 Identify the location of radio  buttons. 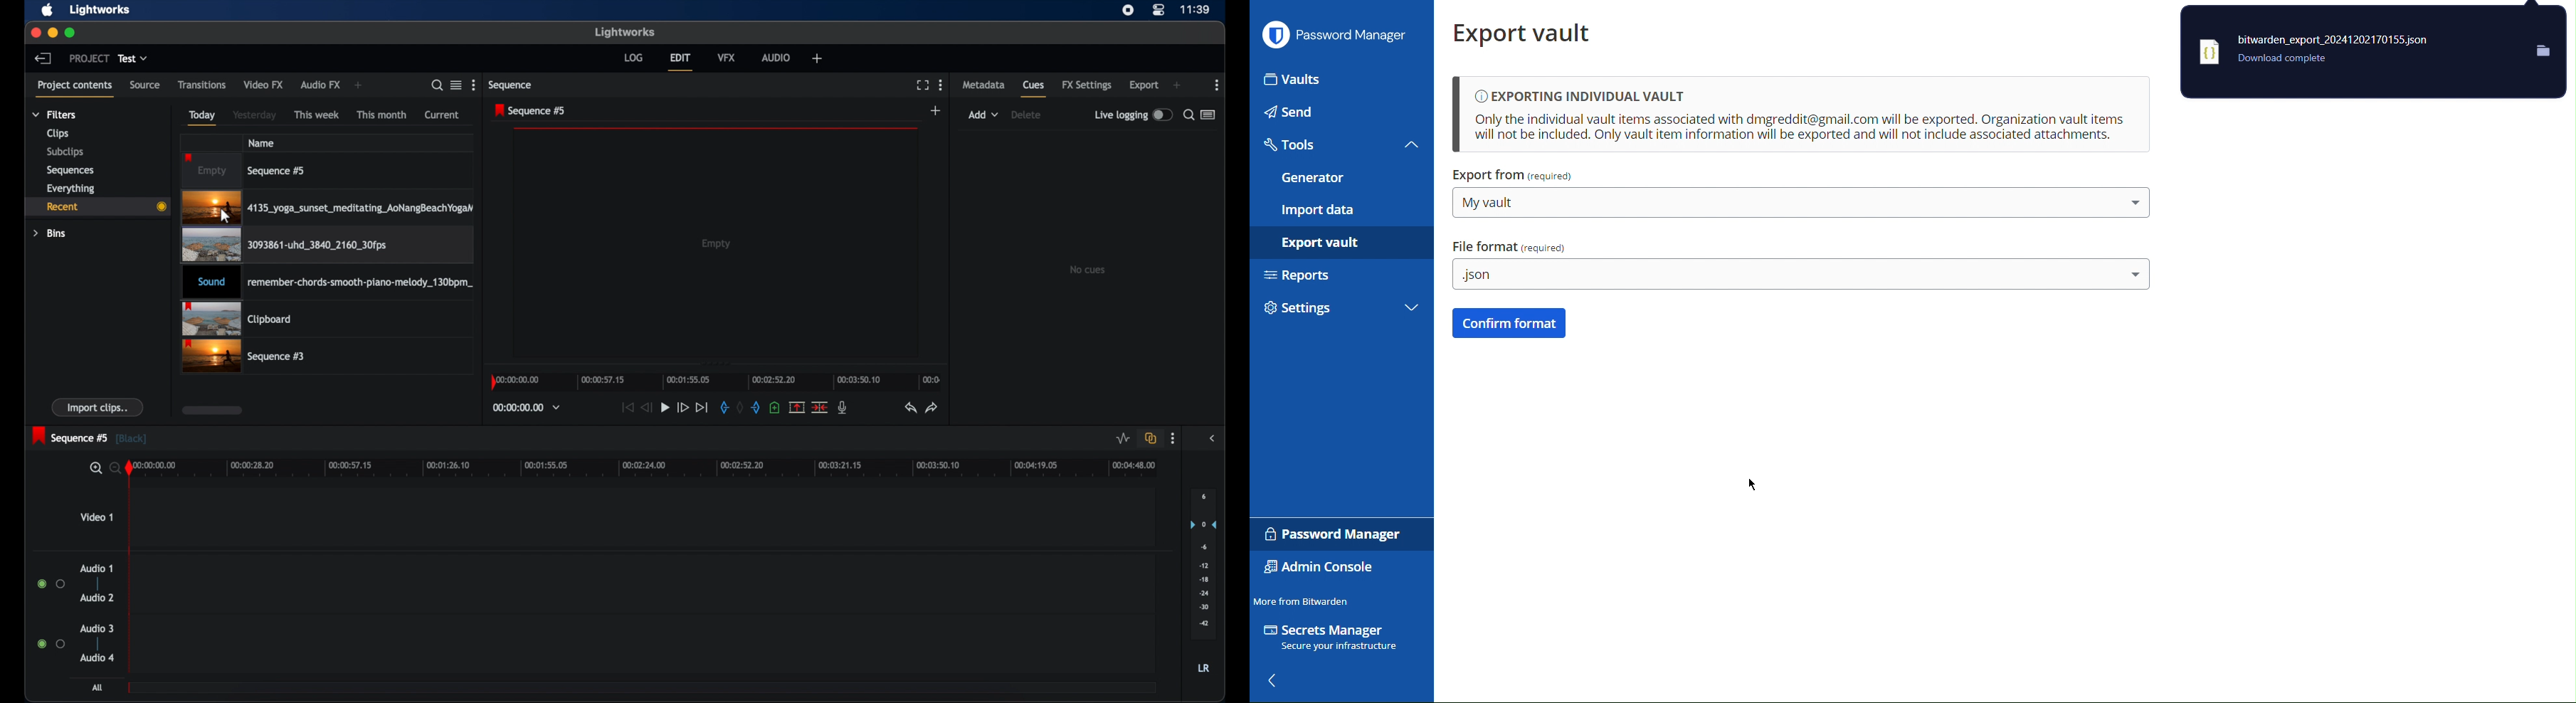
(51, 644).